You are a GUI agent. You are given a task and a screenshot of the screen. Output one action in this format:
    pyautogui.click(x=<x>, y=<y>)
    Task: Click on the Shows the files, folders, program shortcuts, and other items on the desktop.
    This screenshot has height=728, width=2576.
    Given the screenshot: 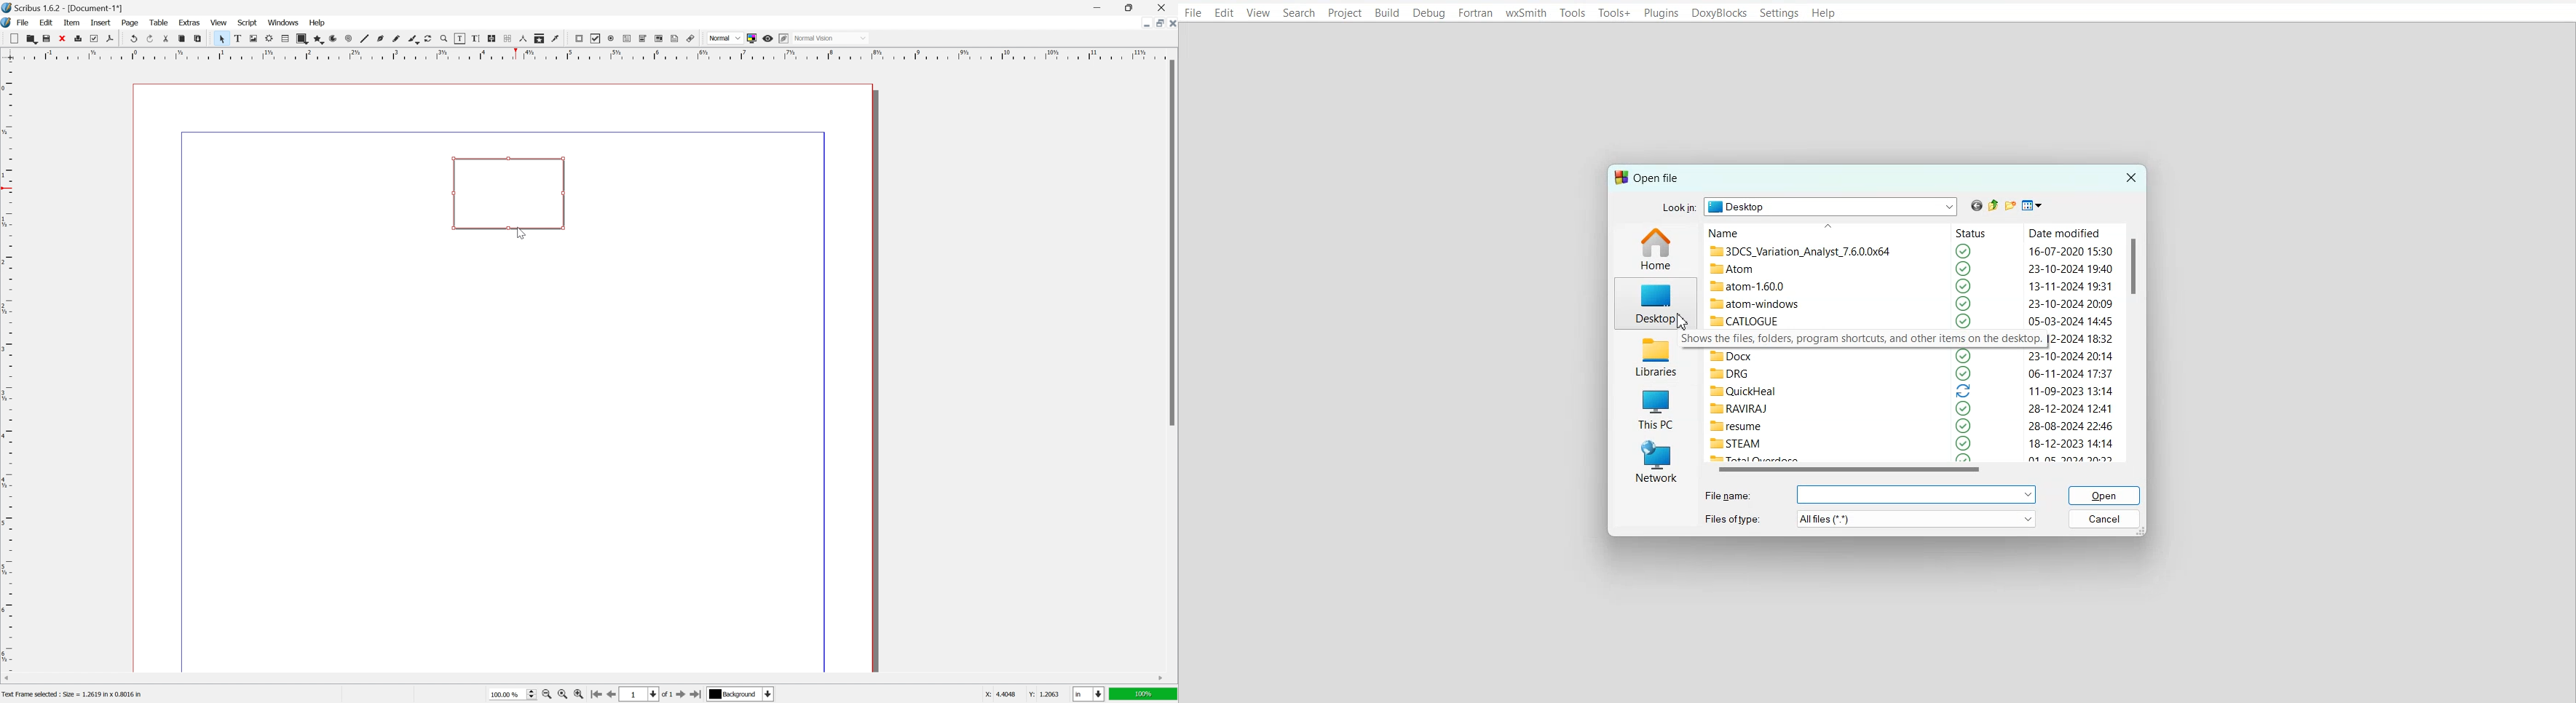 What is the action you would take?
    pyautogui.click(x=1862, y=338)
    